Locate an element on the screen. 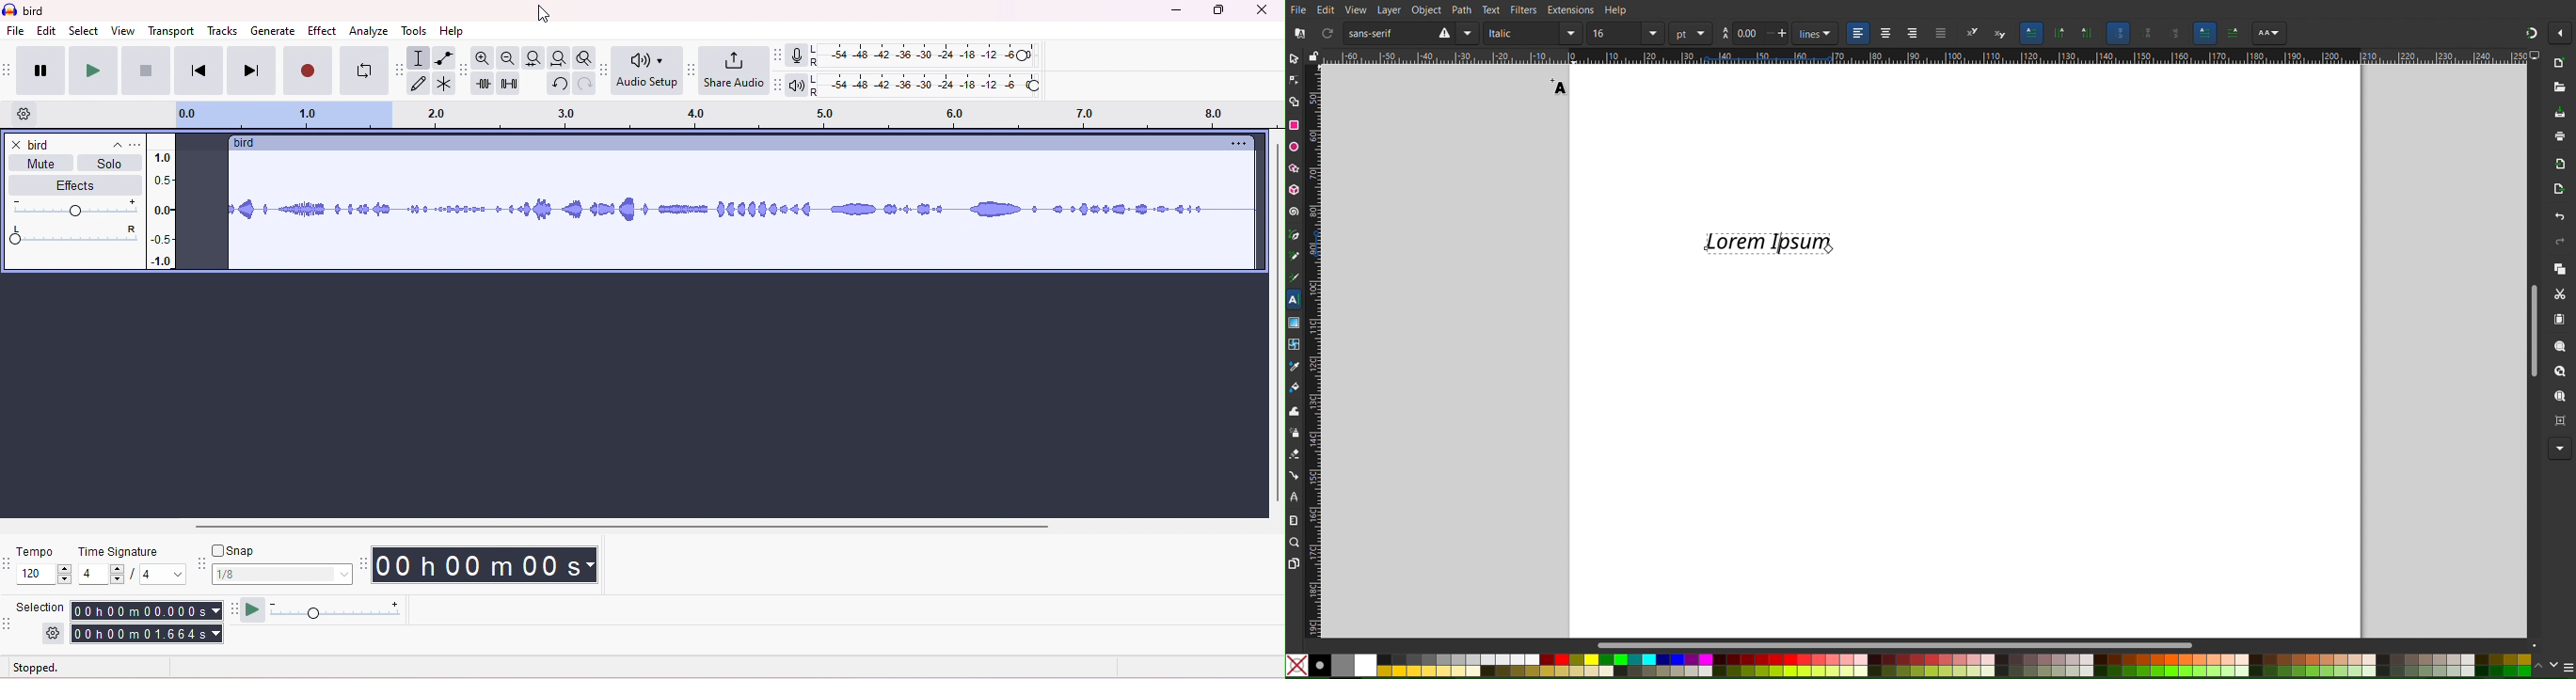 The image size is (2576, 700). silence the selection is located at coordinates (509, 85).